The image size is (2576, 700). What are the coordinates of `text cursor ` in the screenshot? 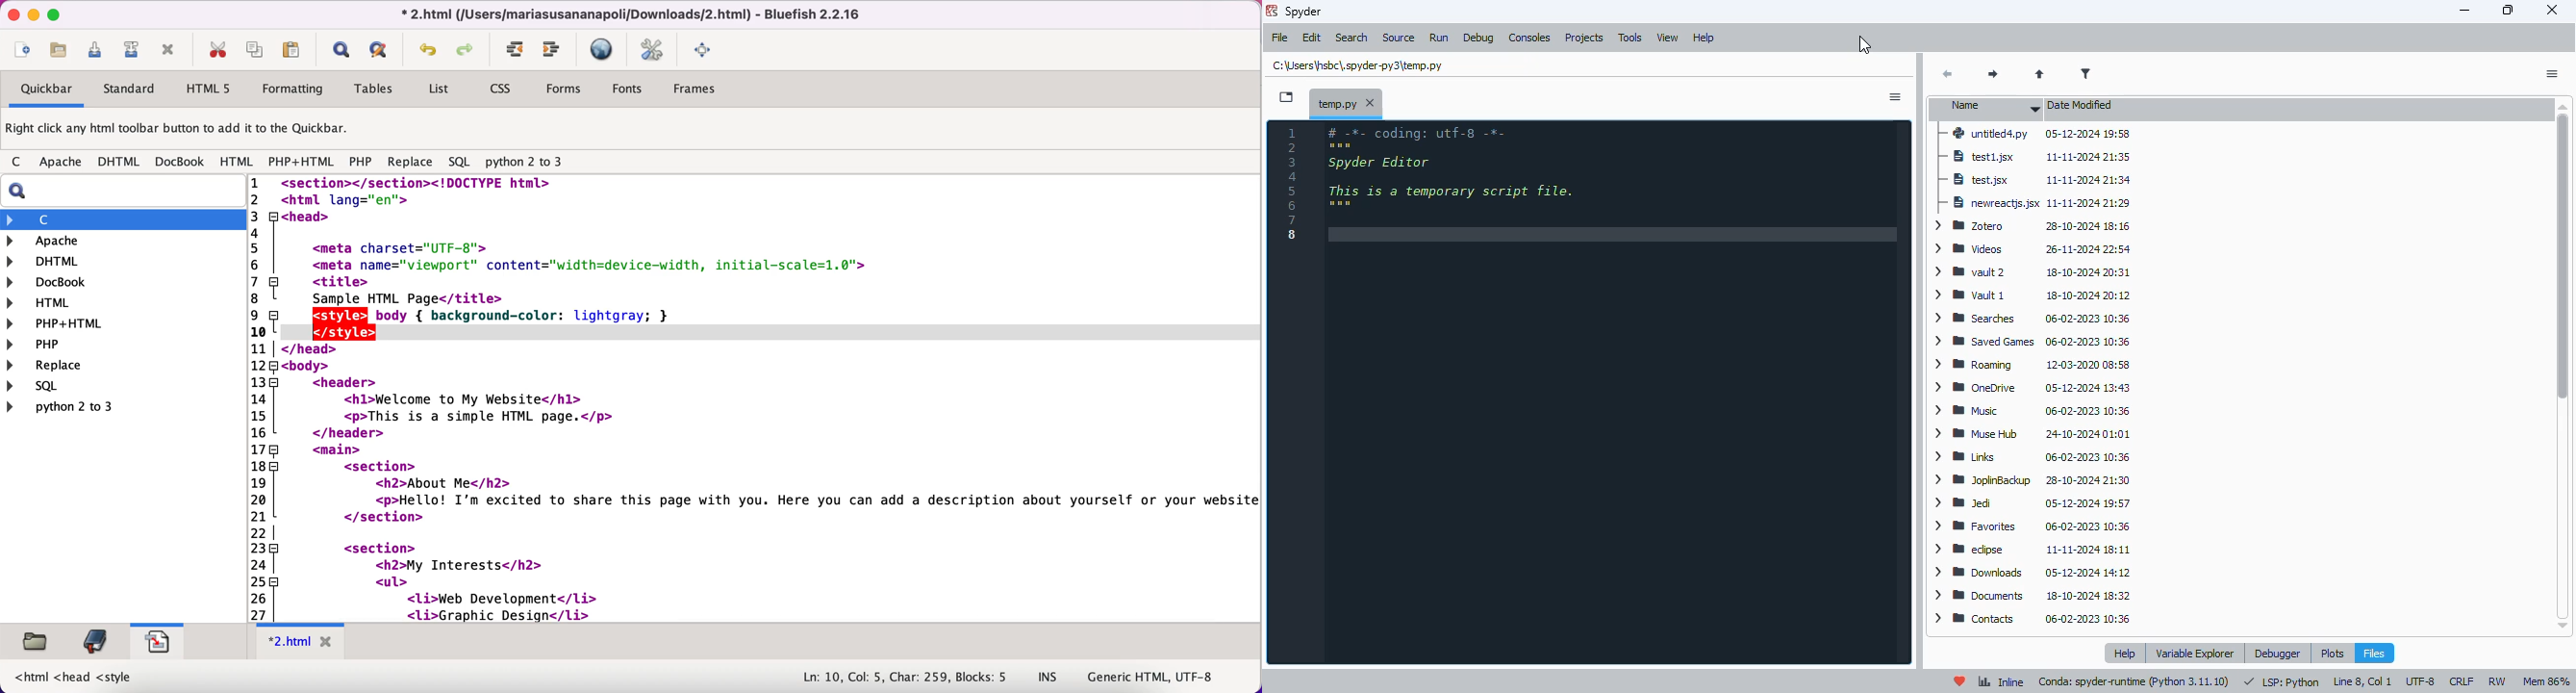 It's located at (315, 334).